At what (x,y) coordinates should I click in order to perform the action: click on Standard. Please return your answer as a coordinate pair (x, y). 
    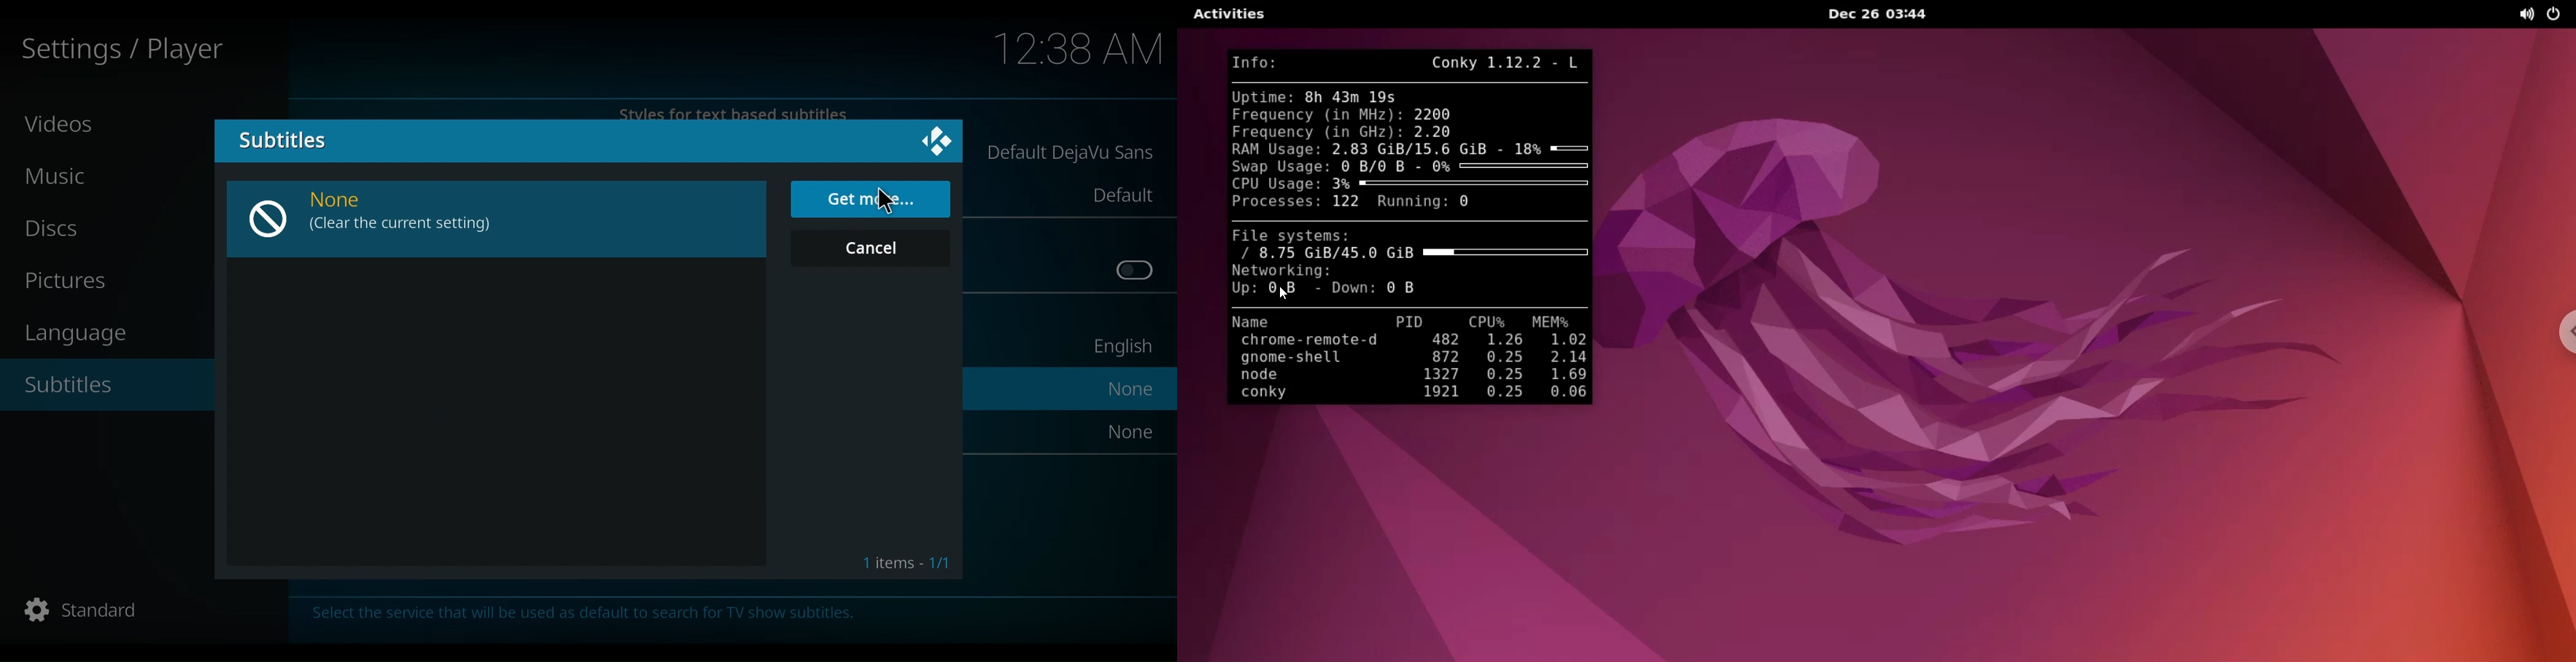
    Looking at the image, I should click on (78, 612).